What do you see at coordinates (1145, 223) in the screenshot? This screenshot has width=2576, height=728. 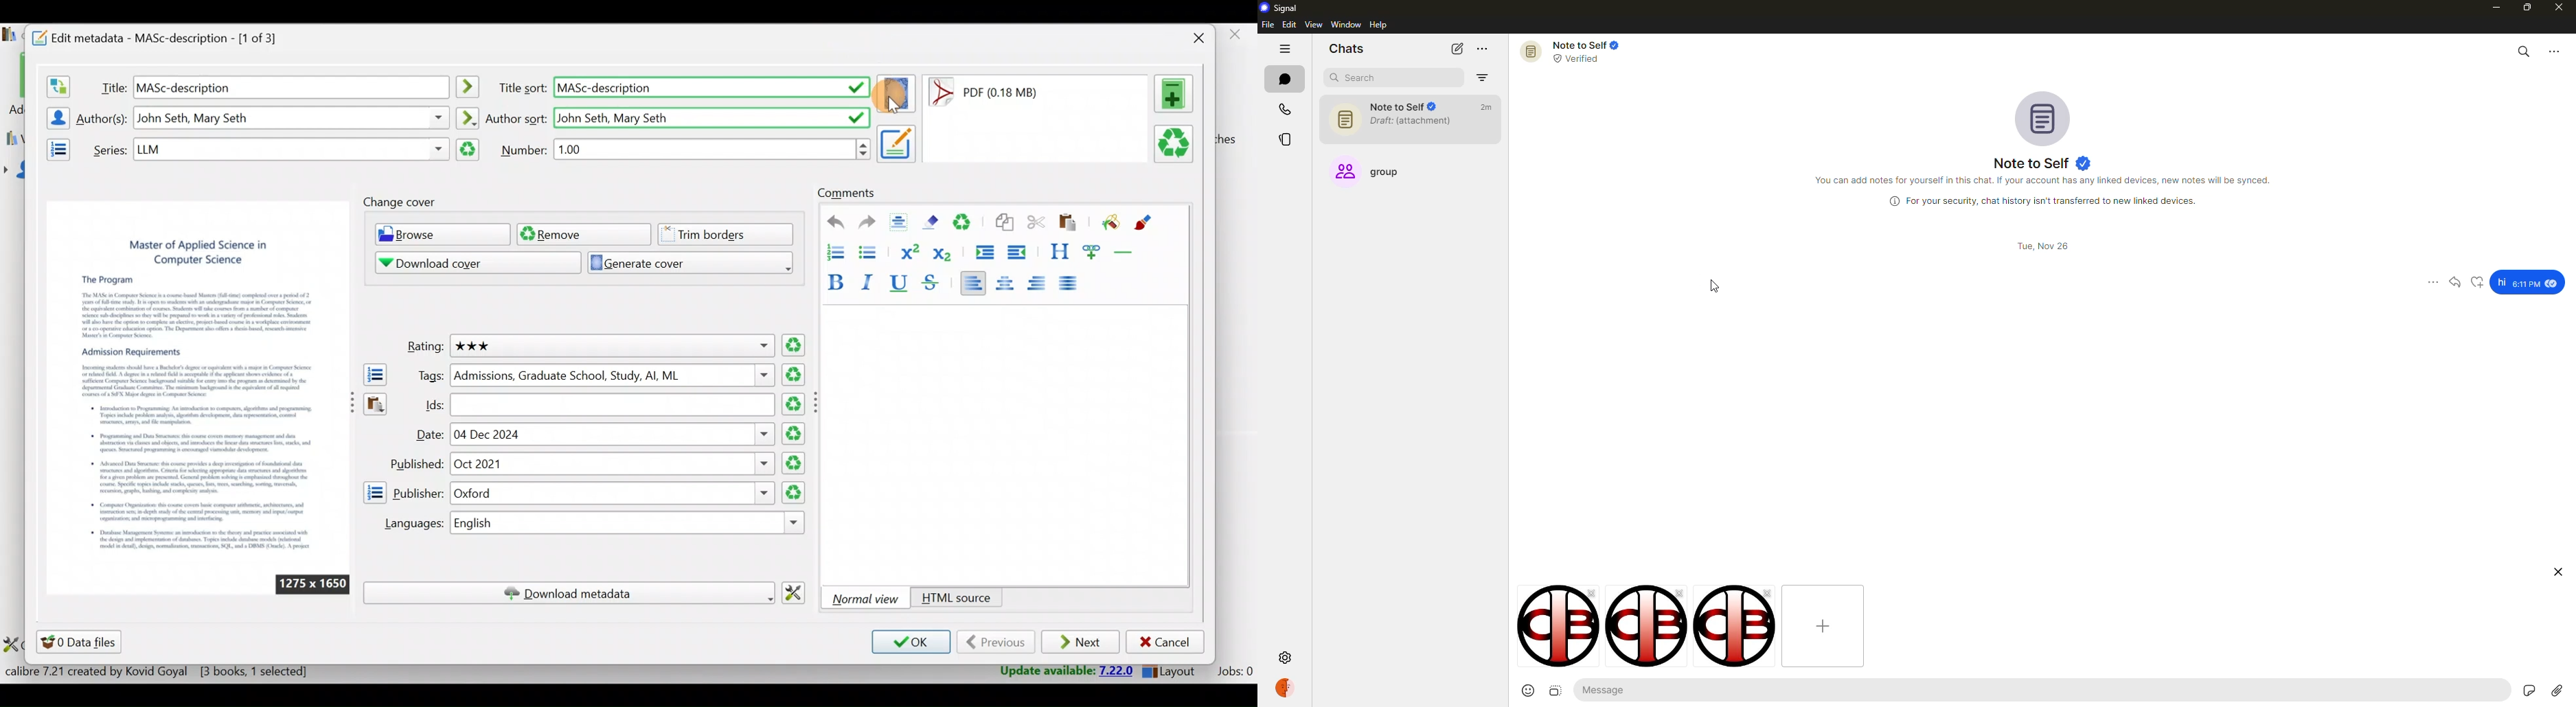 I see `Foreground colour` at bounding box center [1145, 223].